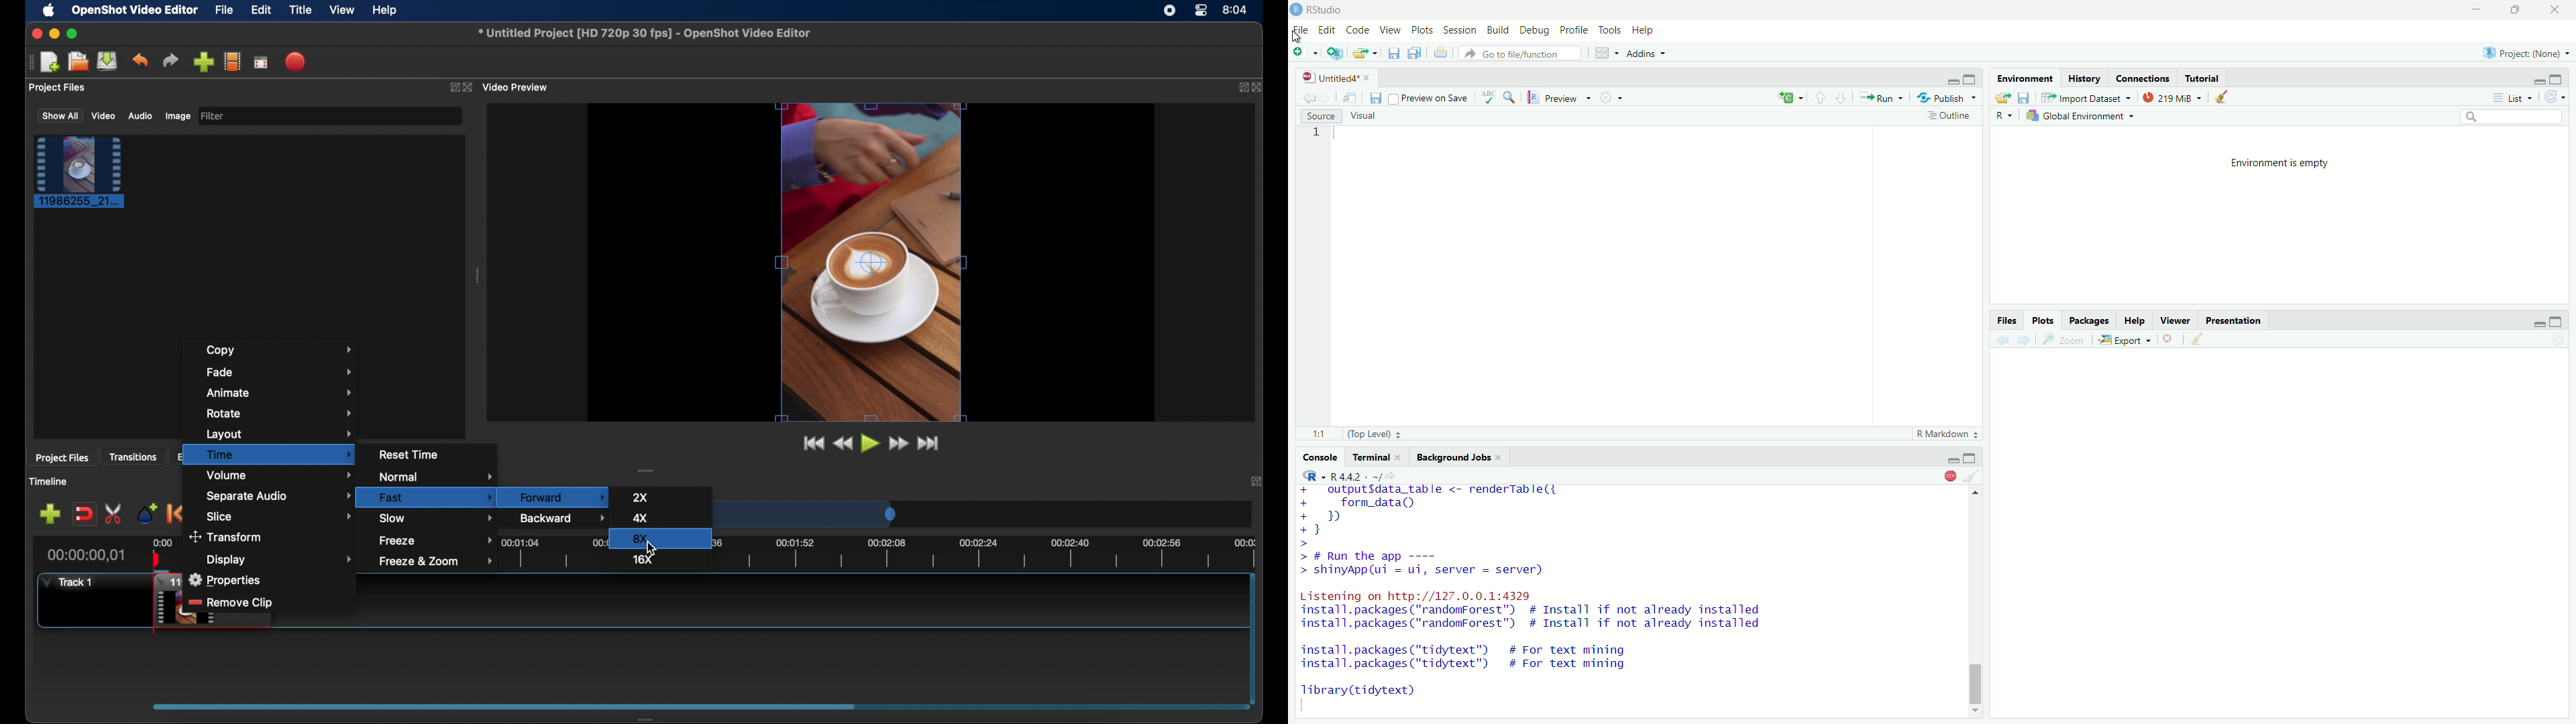 The width and height of the screenshot is (2576, 728). I want to click on Clear all plots, so click(2202, 339).